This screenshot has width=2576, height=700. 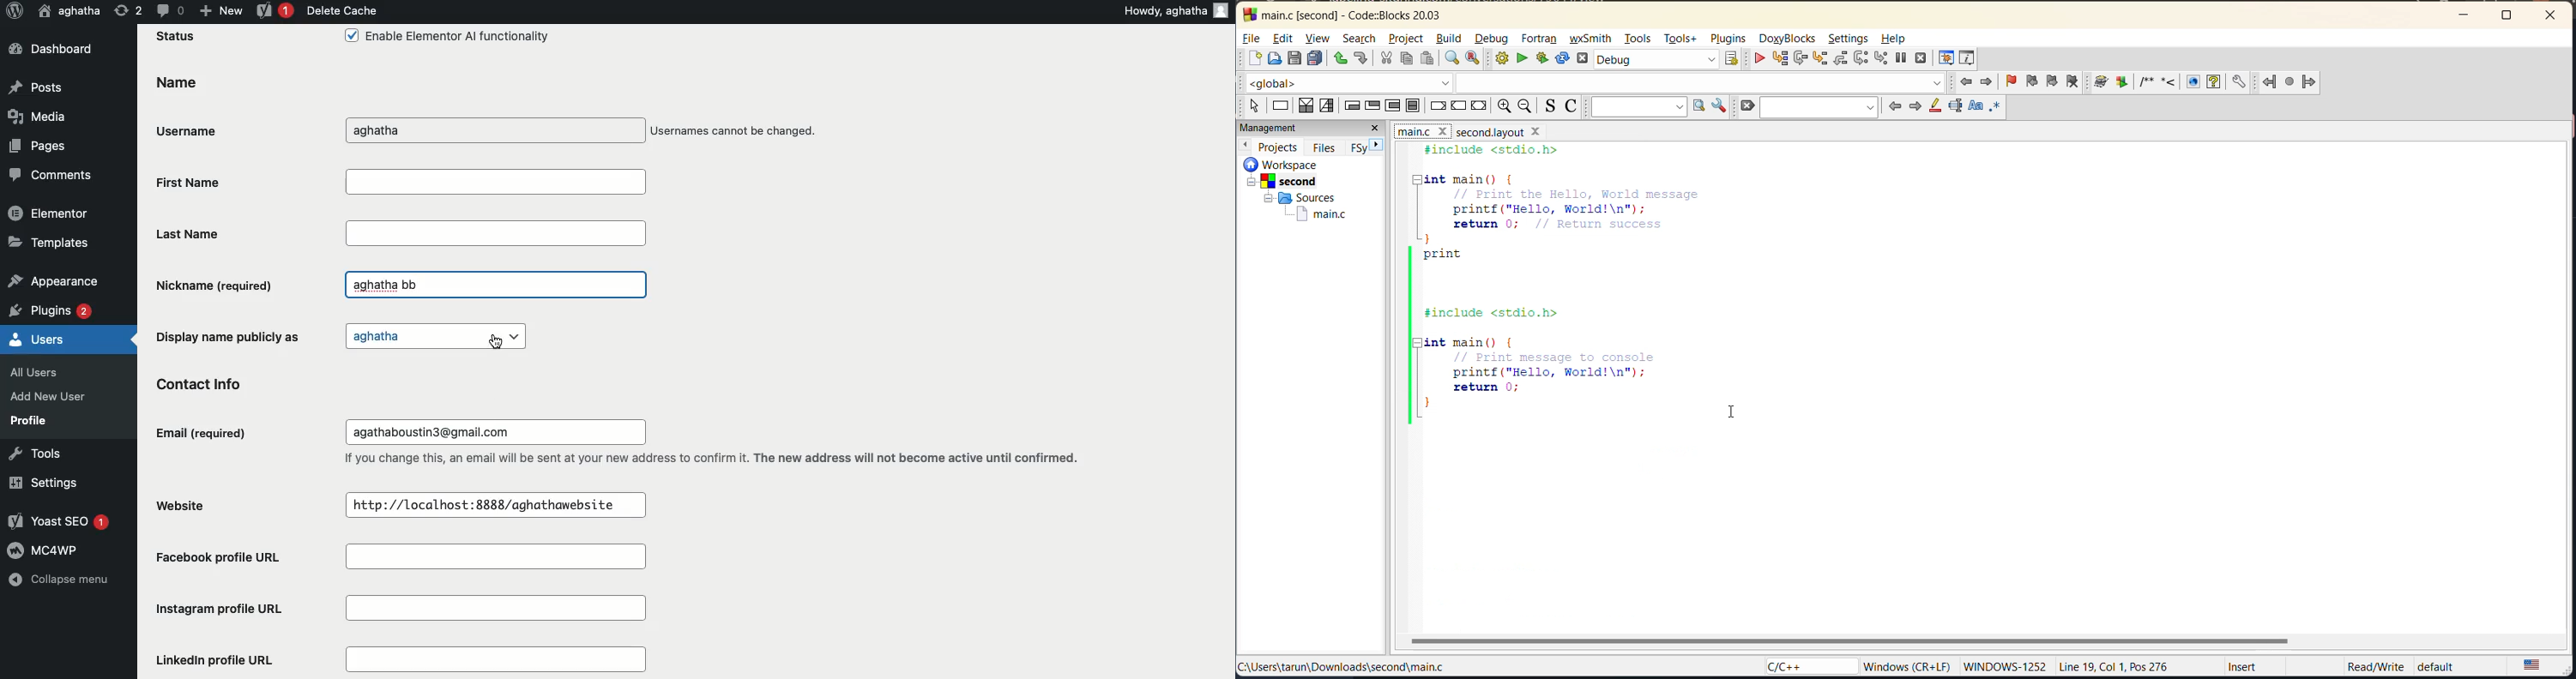 I want to click on management, so click(x=1273, y=127).